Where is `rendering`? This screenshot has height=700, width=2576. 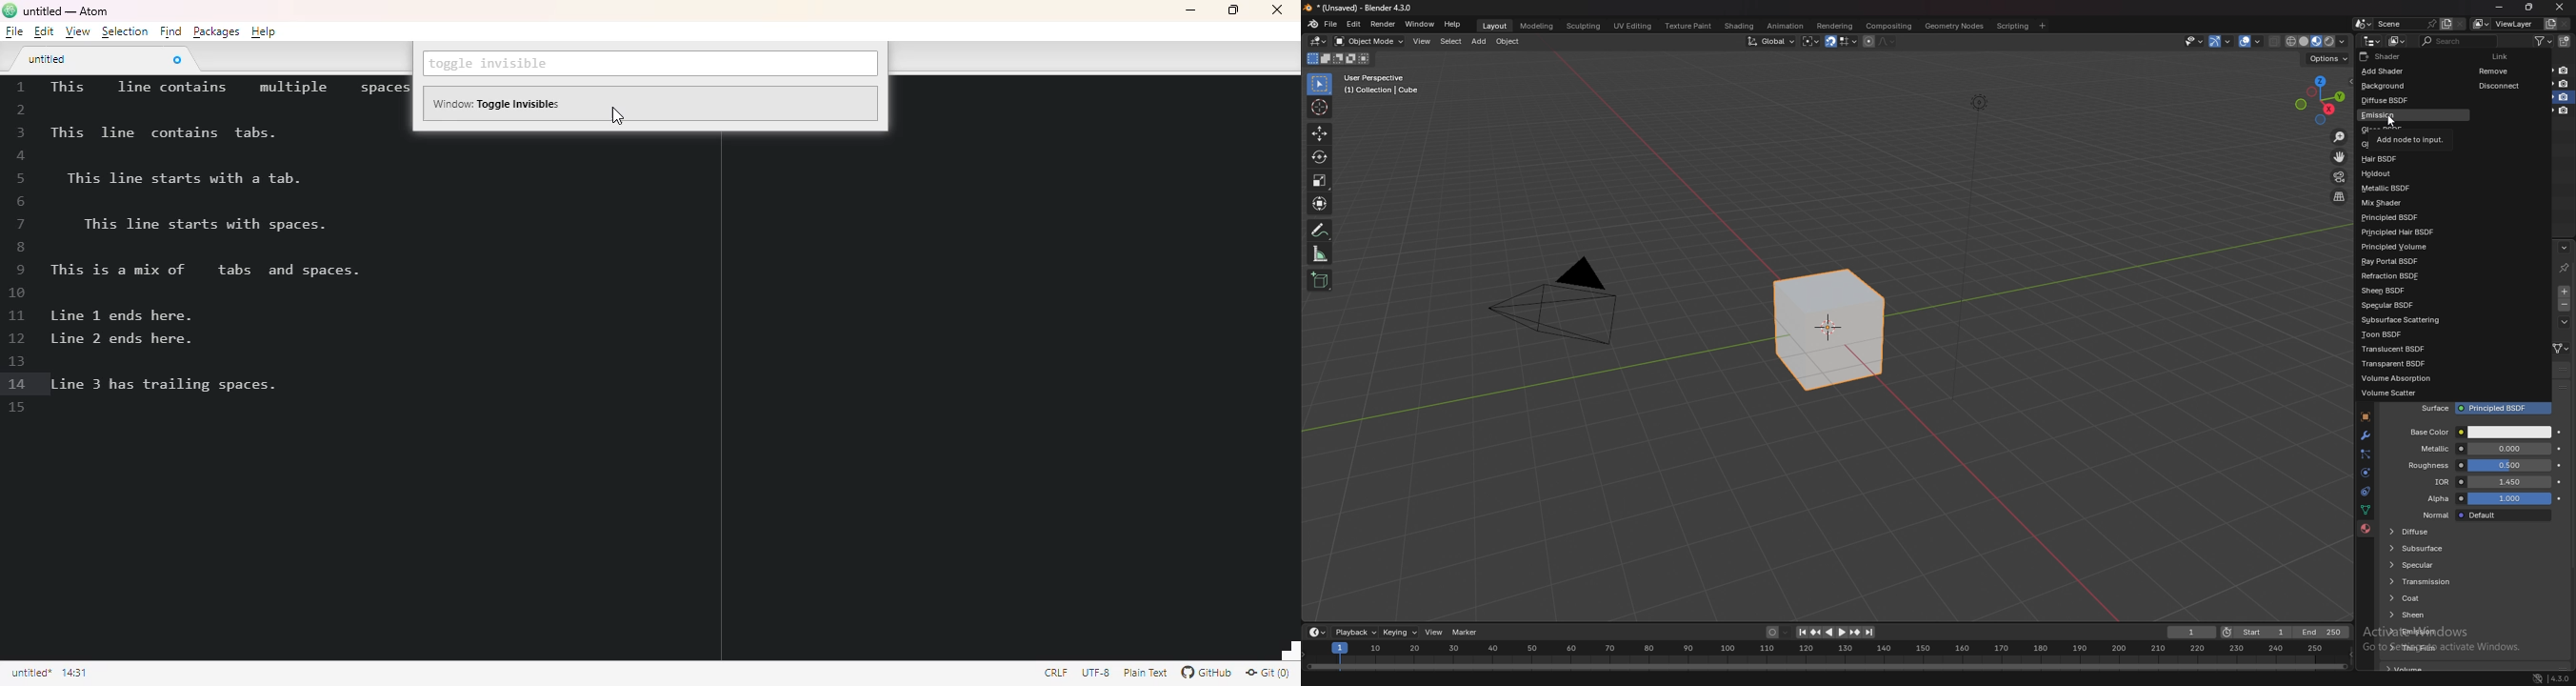 rendering is located at coordinates (1834, 25).